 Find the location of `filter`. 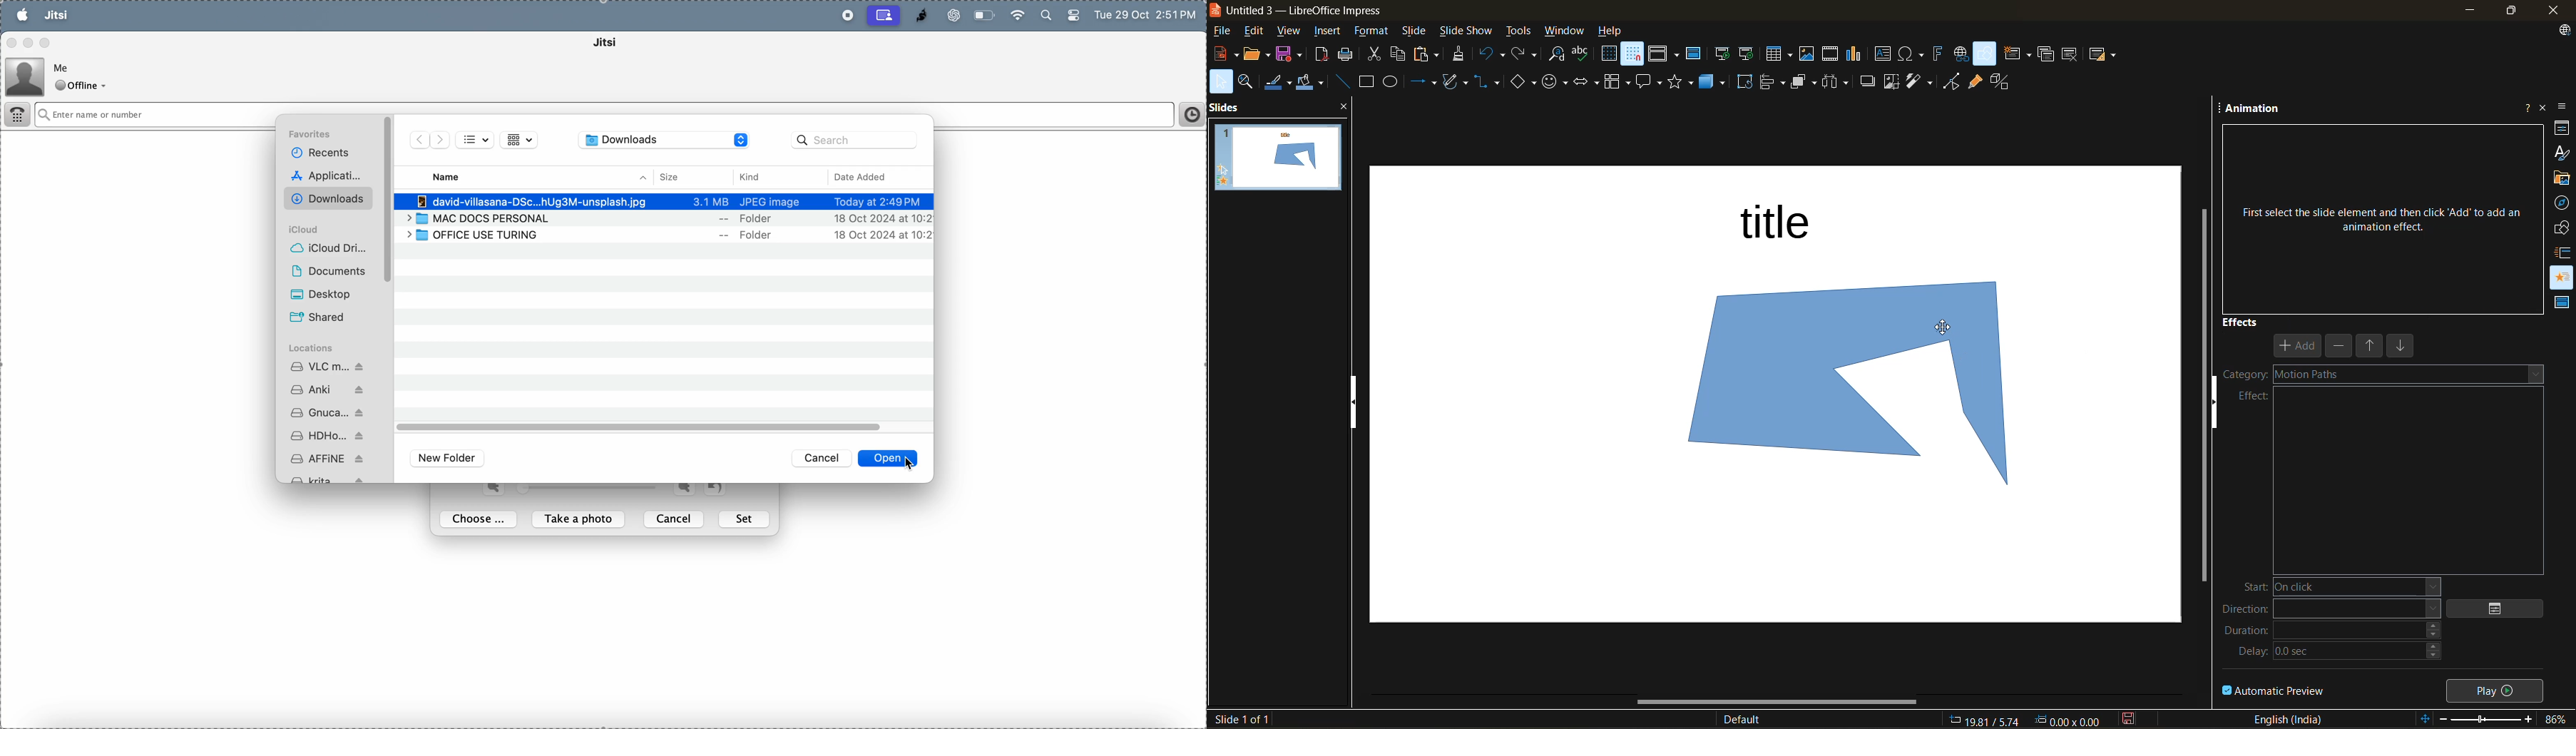

filter is located at coordinates (1922, 83).